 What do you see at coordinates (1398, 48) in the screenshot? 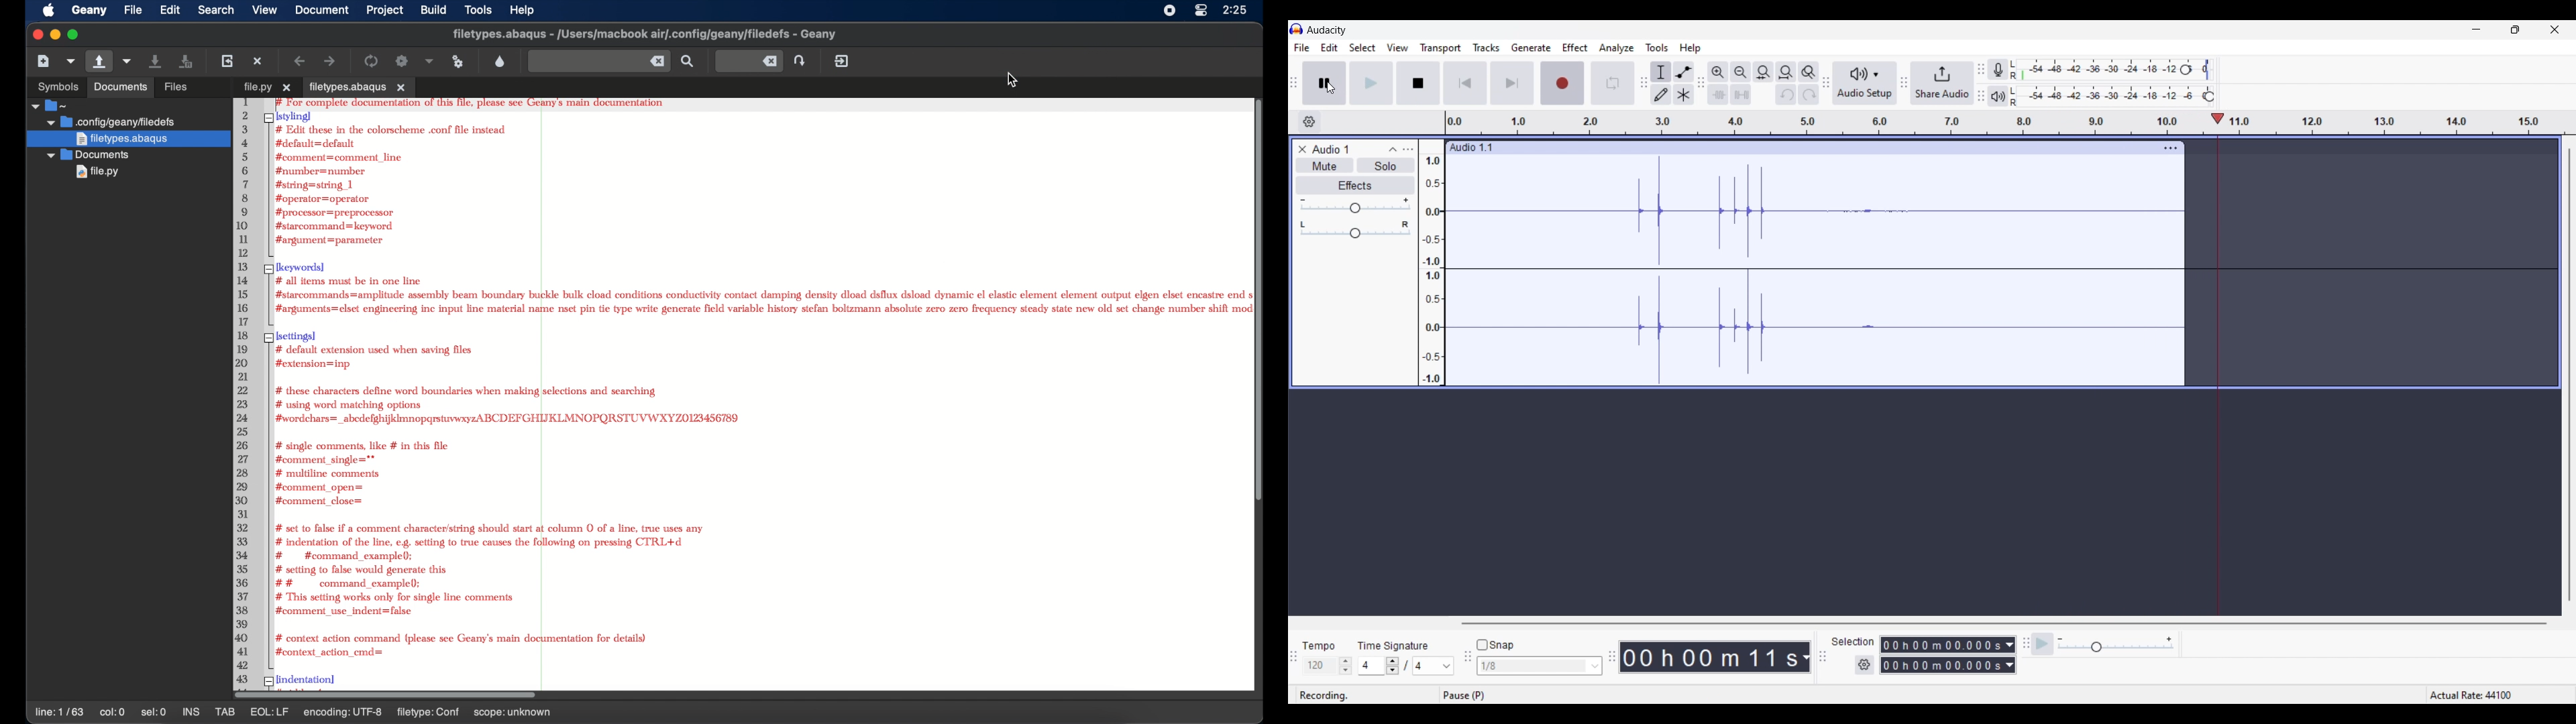
I see `View menu` at bounding box center [1398, 48].